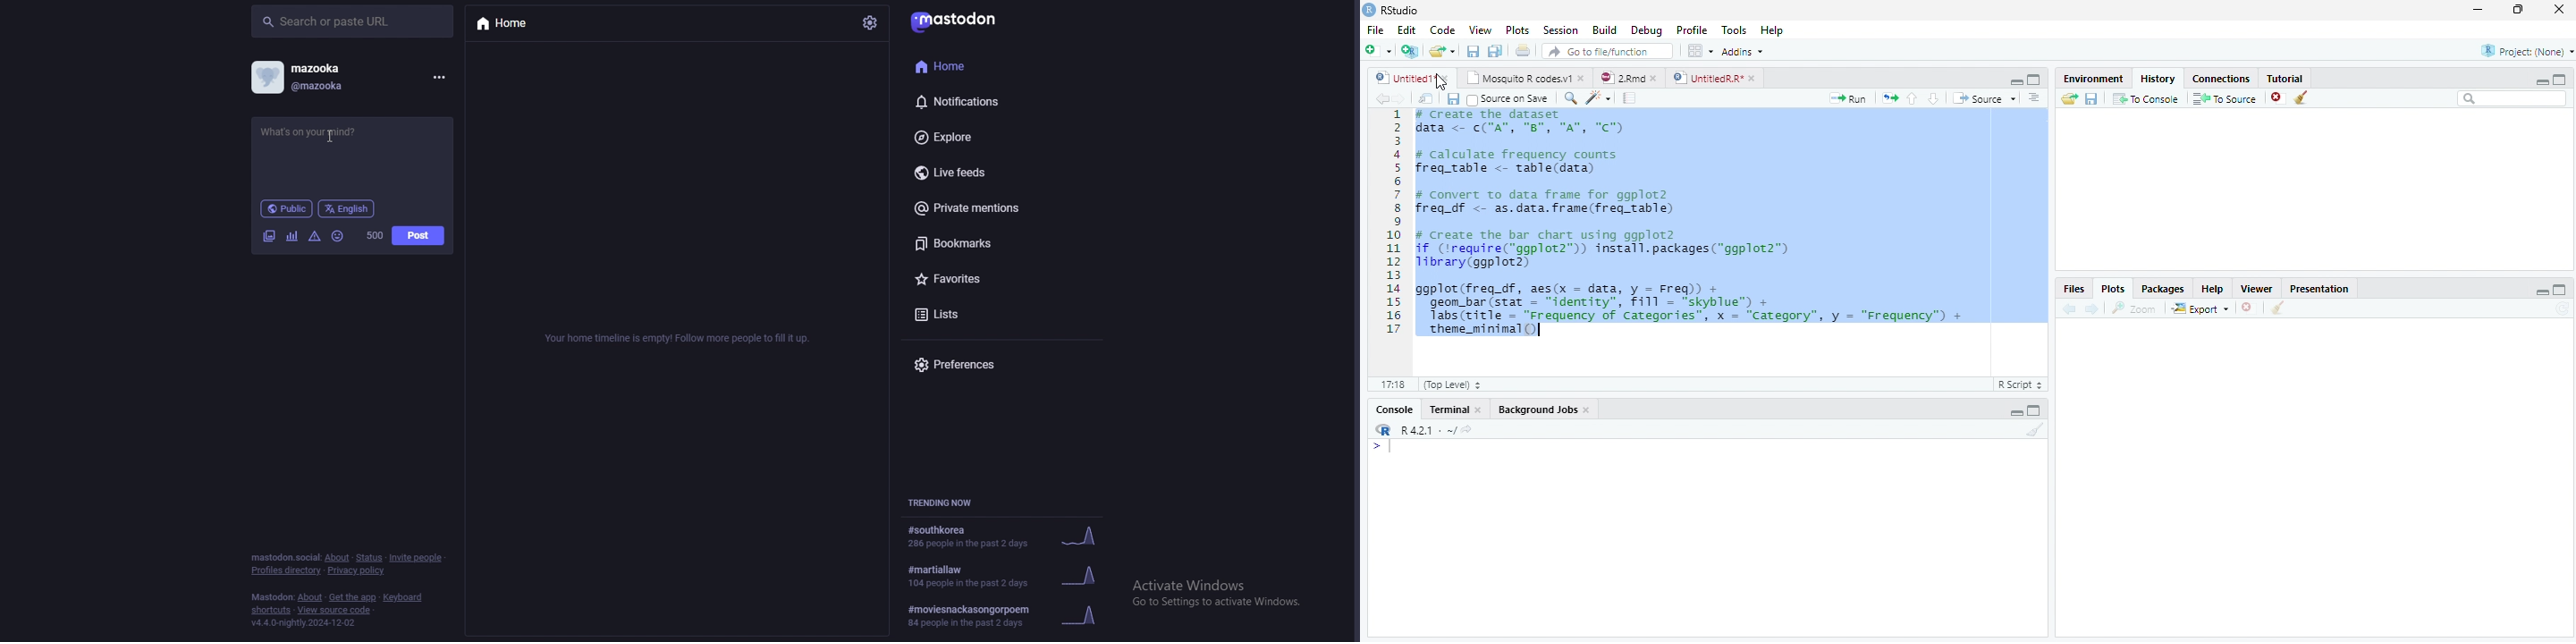 The image size is (2576, 644). Describe the element at coordinates (1406, 31) in the screenshot. I see `Edit` at that location.